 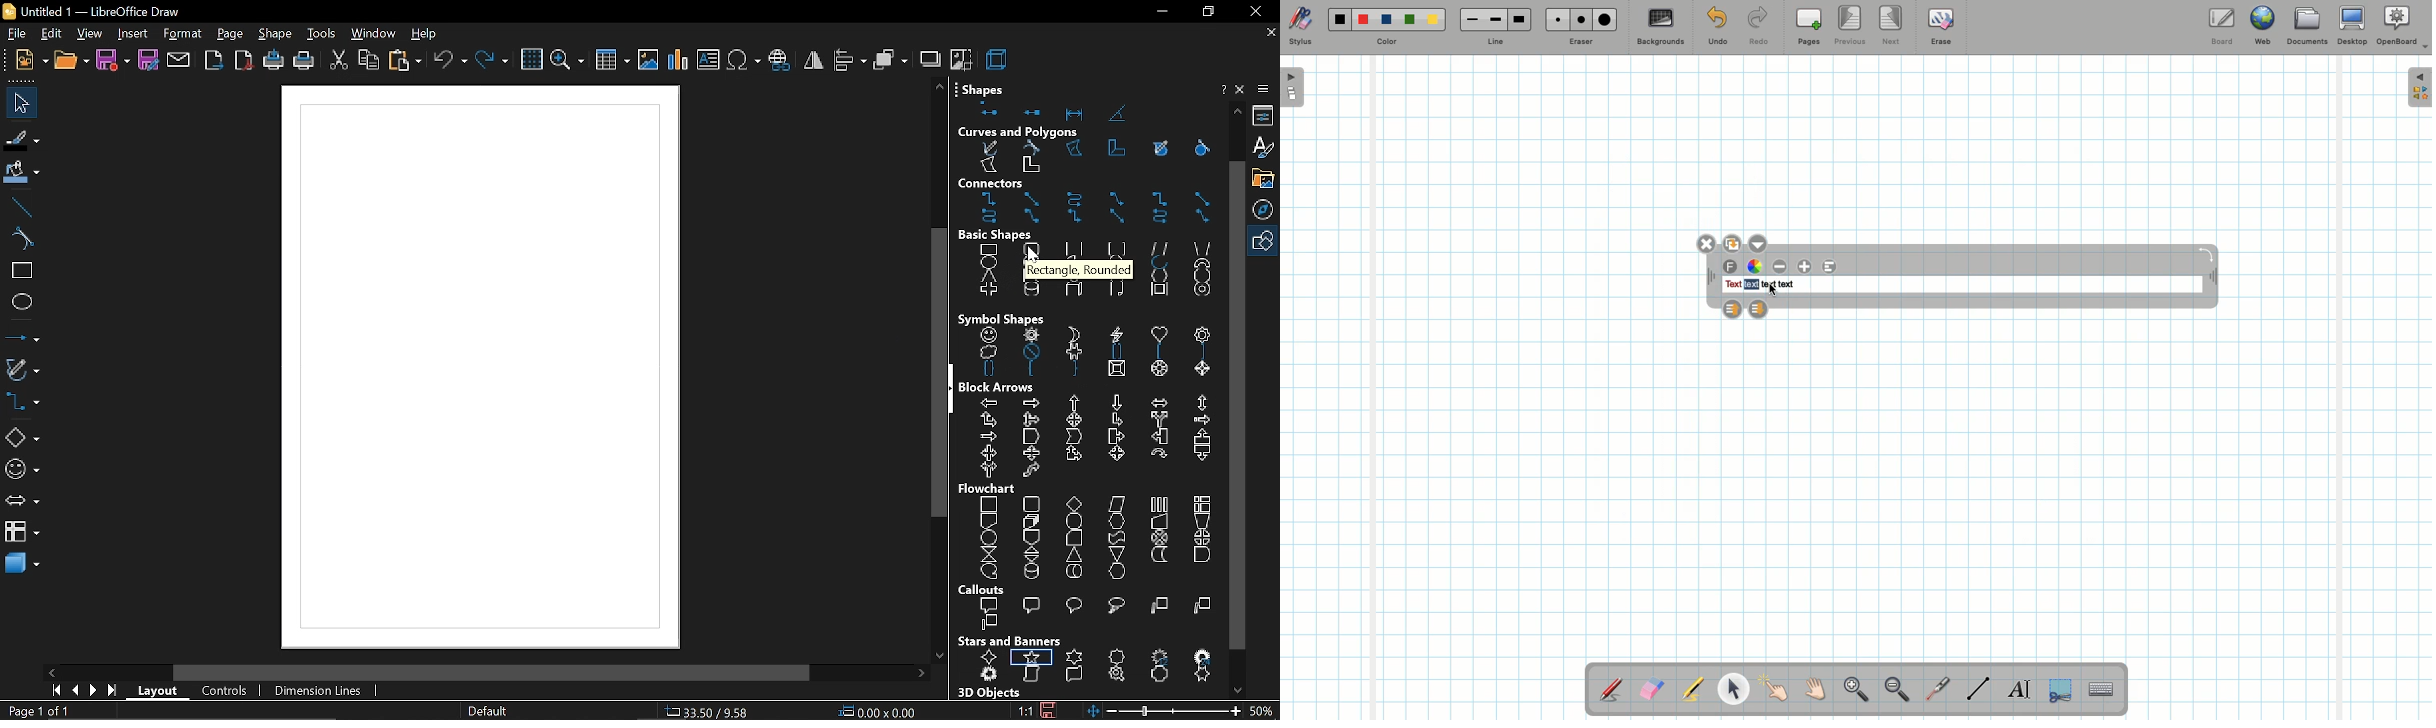 I want to click on attach, so click(x=180, y=61).